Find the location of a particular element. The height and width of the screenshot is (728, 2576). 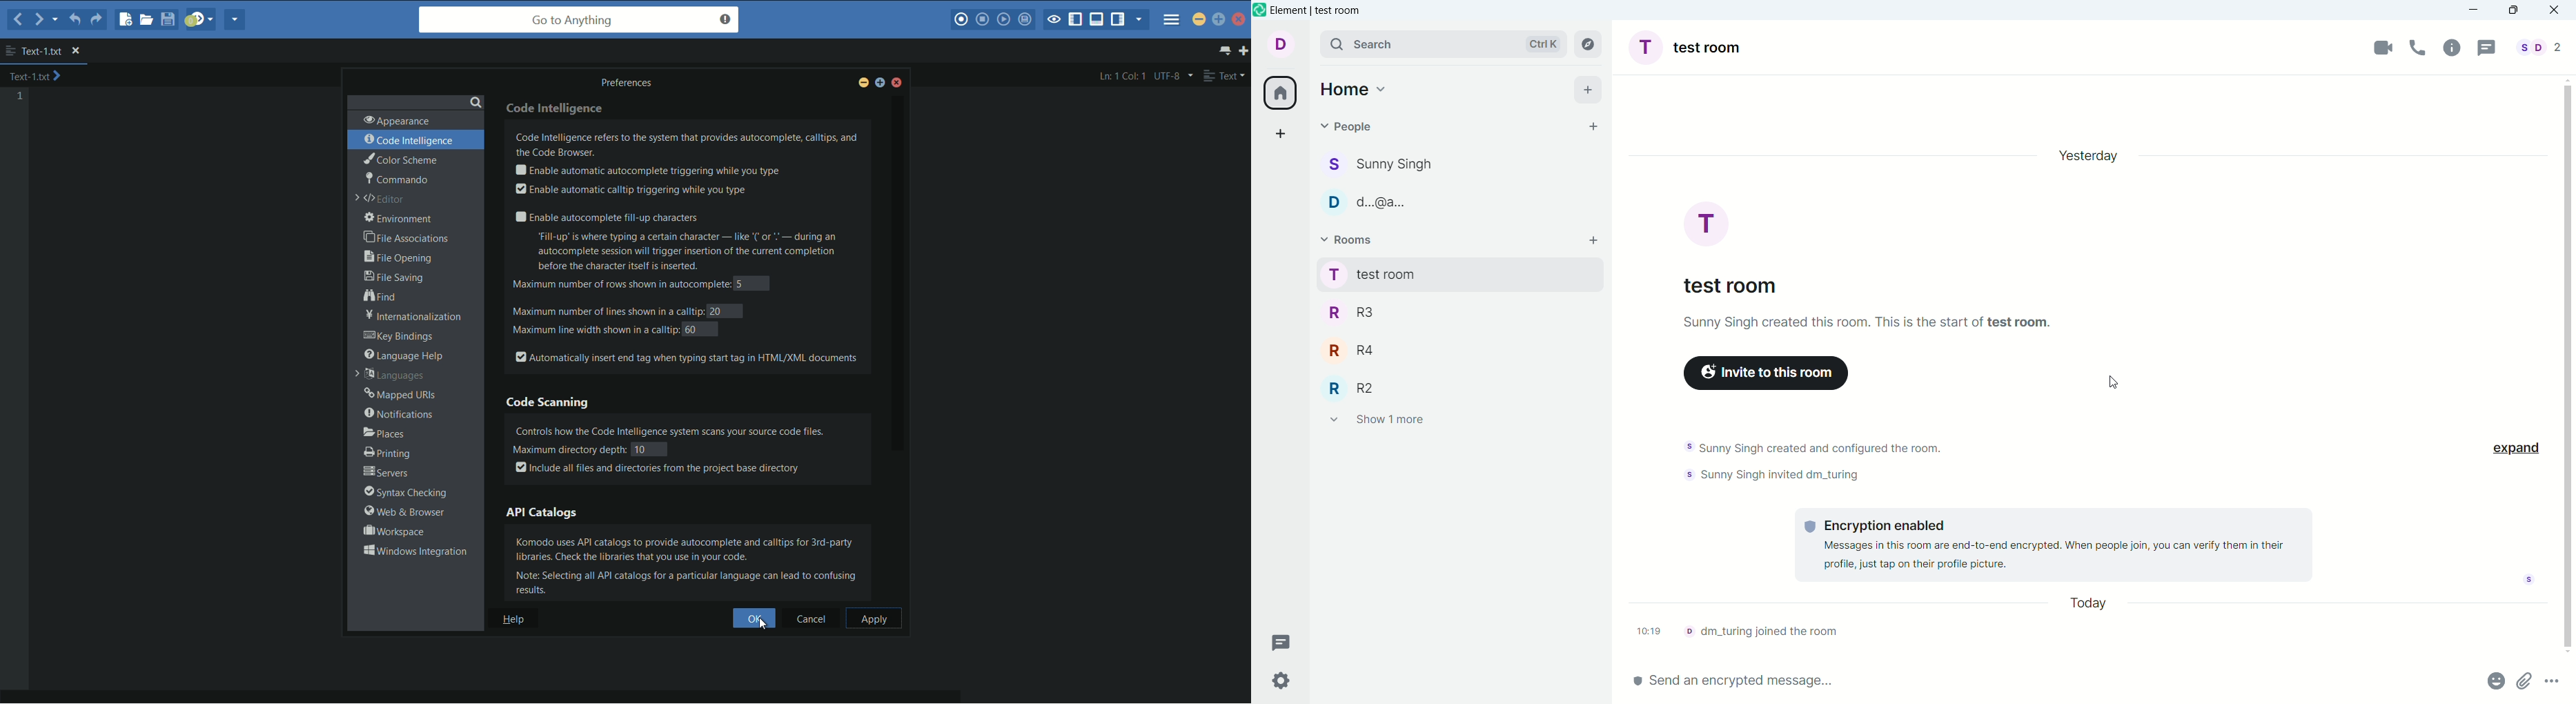

scroll up is located at coordinates (2568, 79).